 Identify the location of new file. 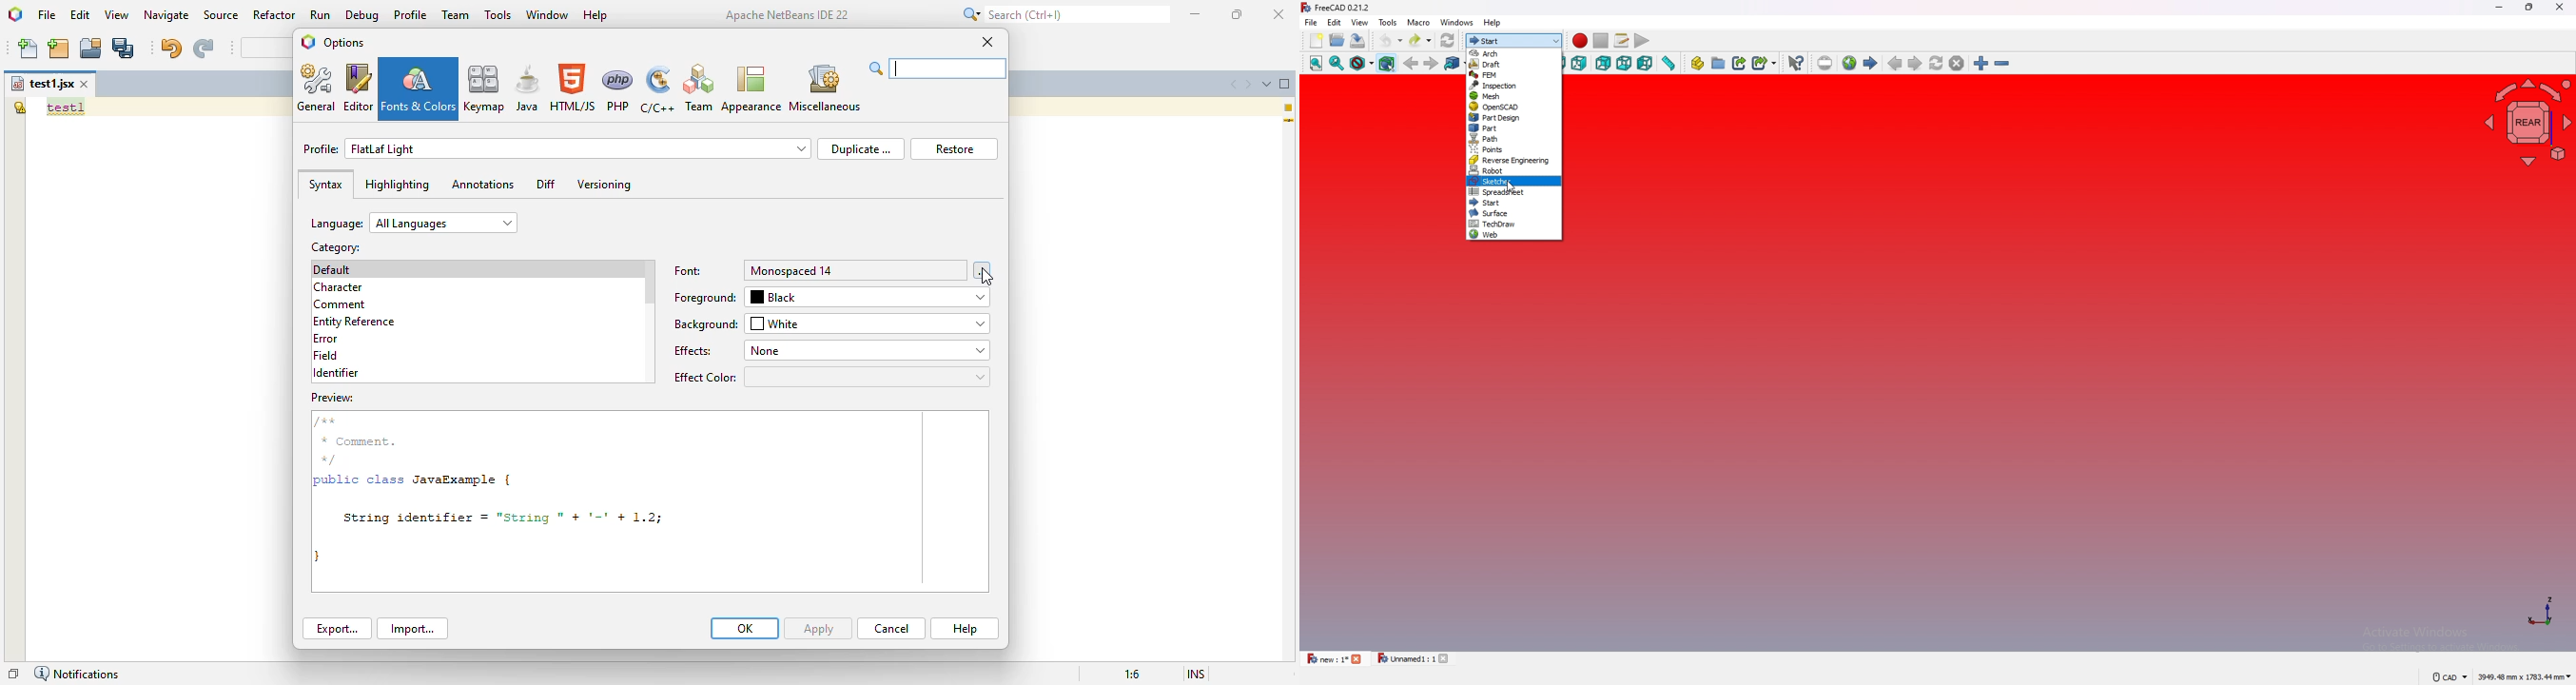
(29, 49).